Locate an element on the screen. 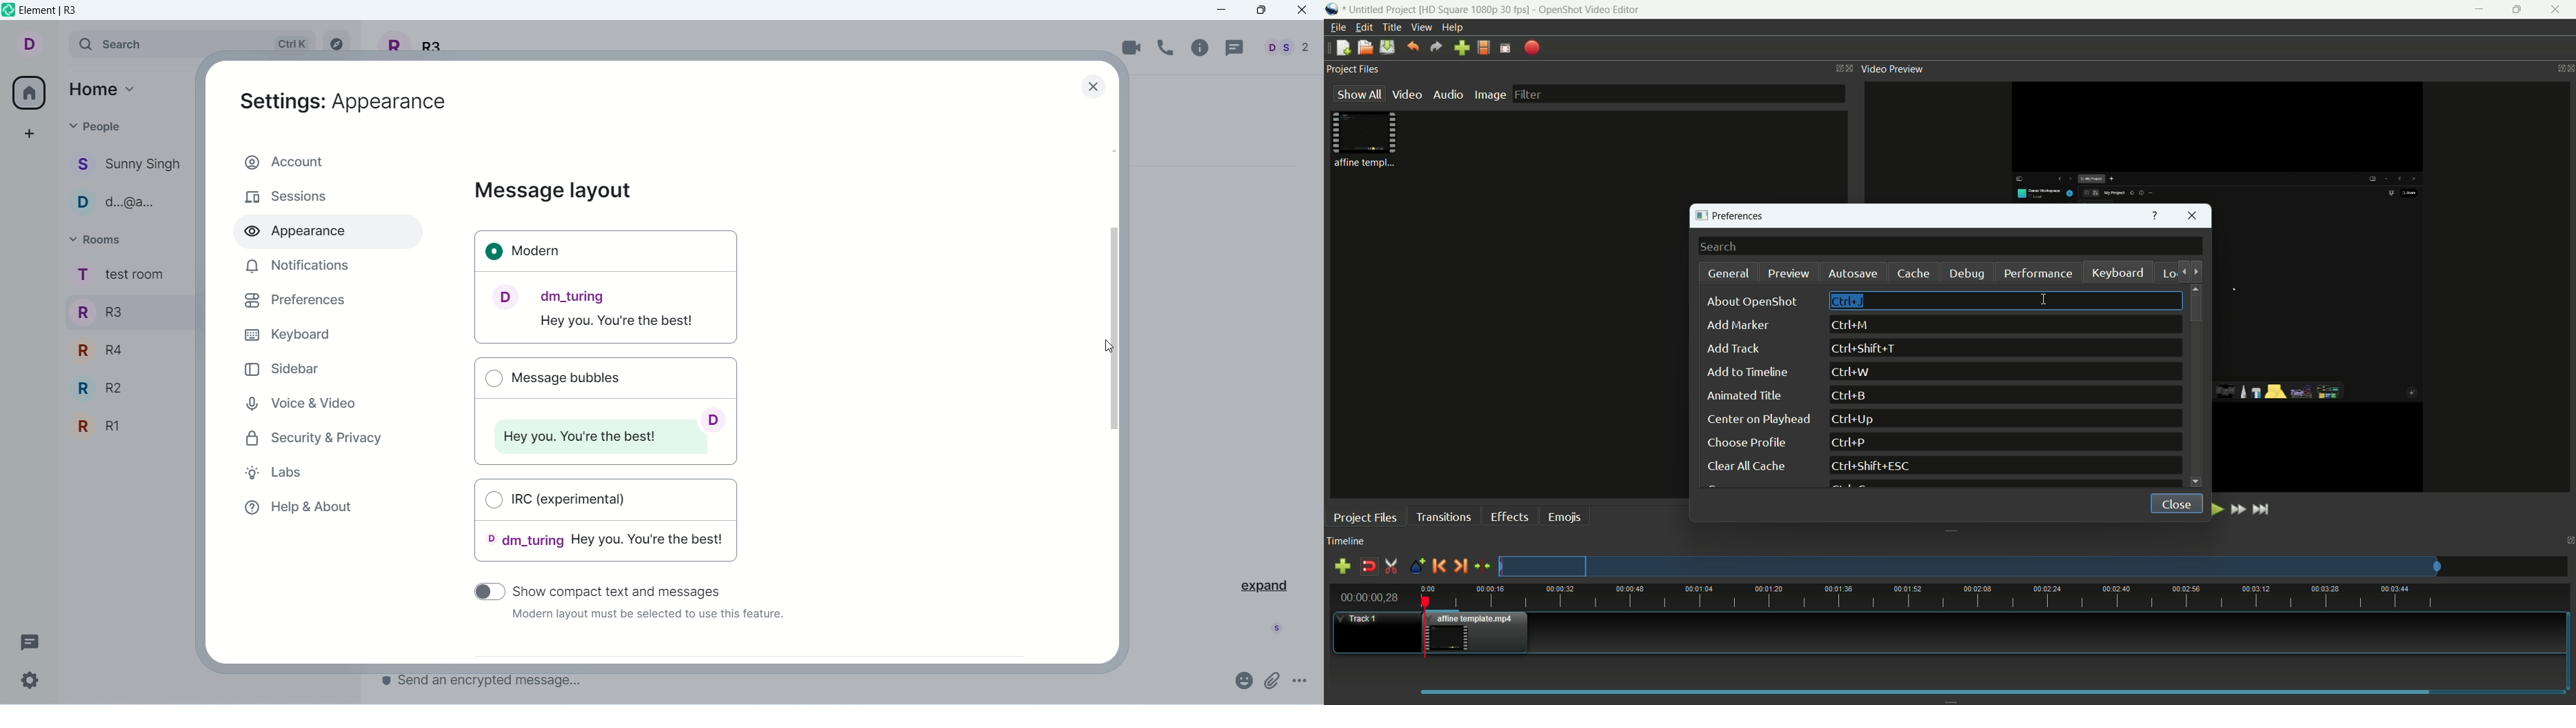 This screenshot has height=728, width=2576. expand is located at coordinates (1262, 584).